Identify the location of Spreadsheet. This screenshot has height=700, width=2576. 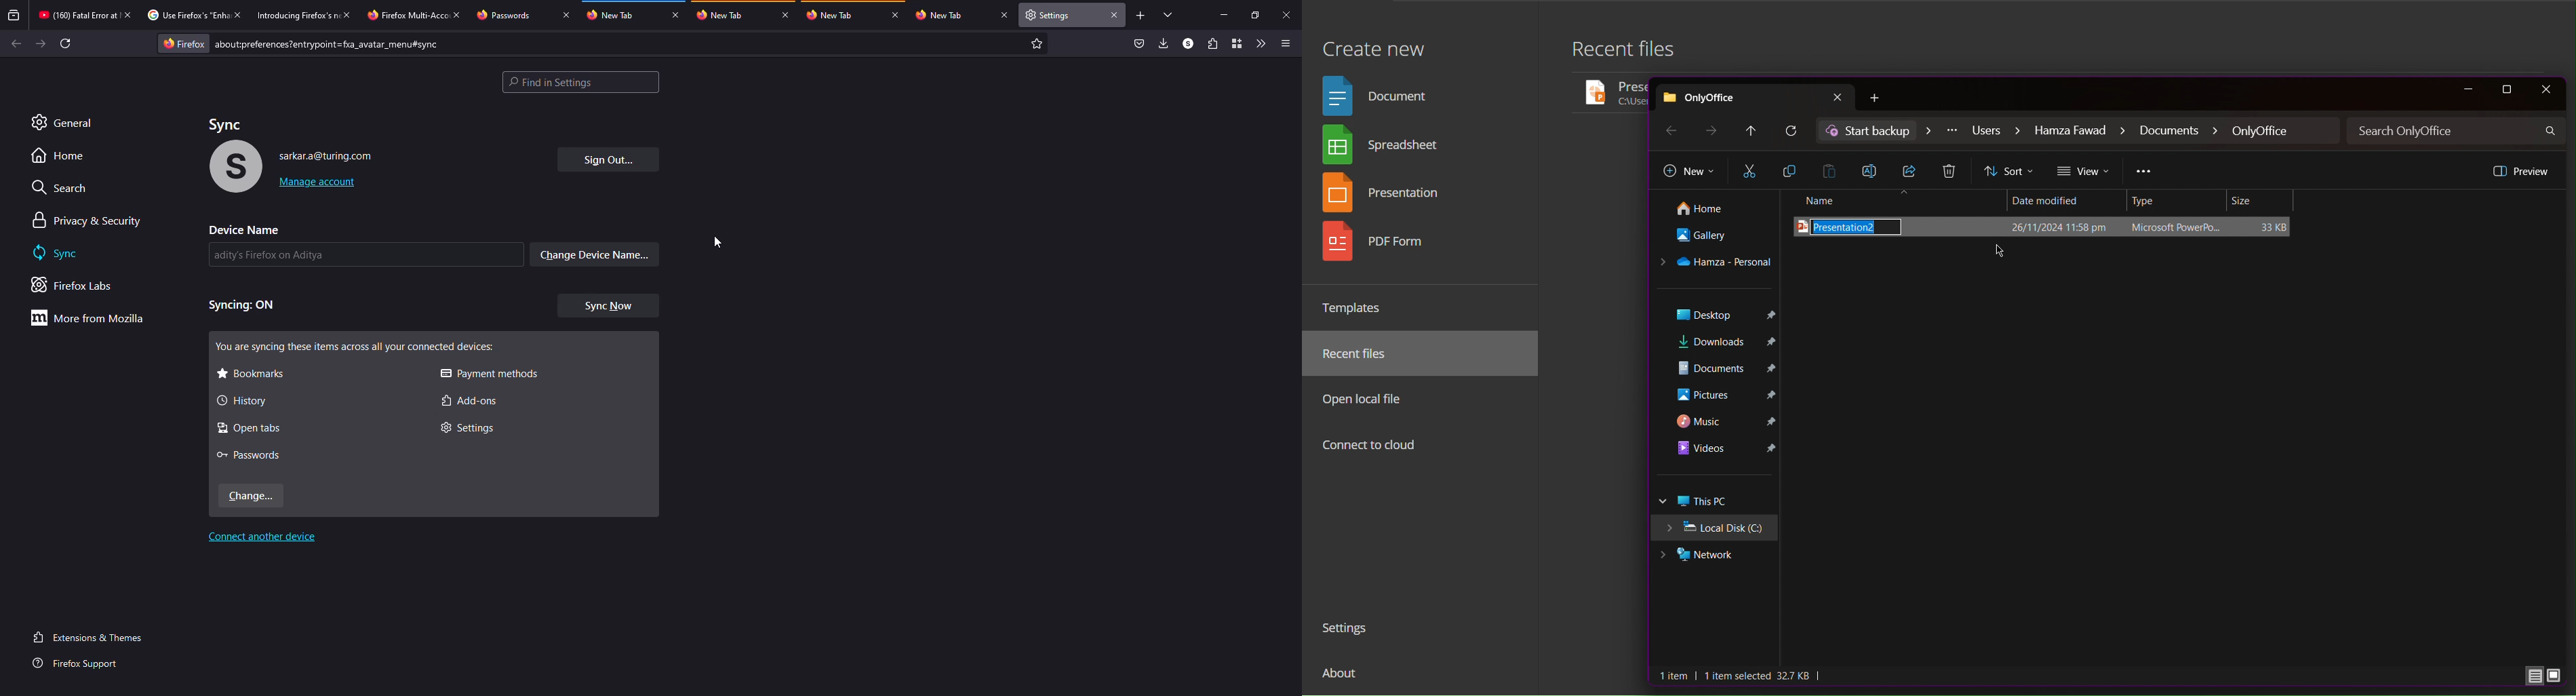
(1386, 147).